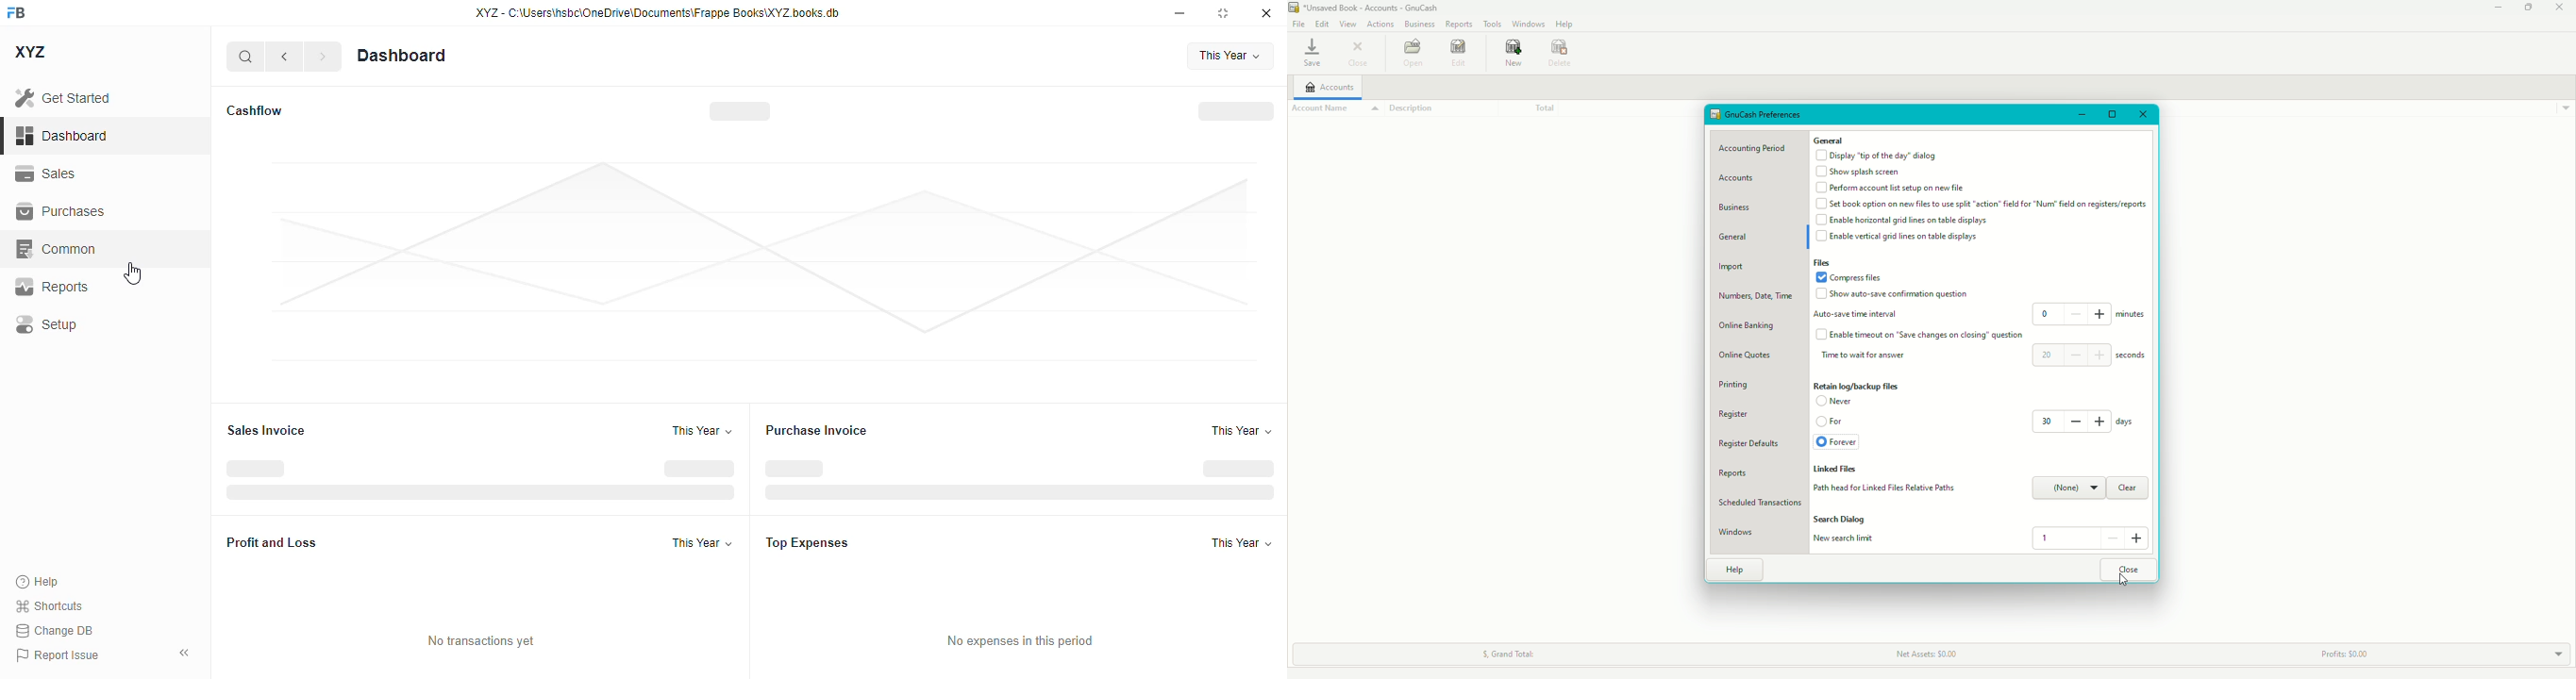 This screenshot has width=2576, height=700. I want to click on toggle sidebar, so click(186, 653).